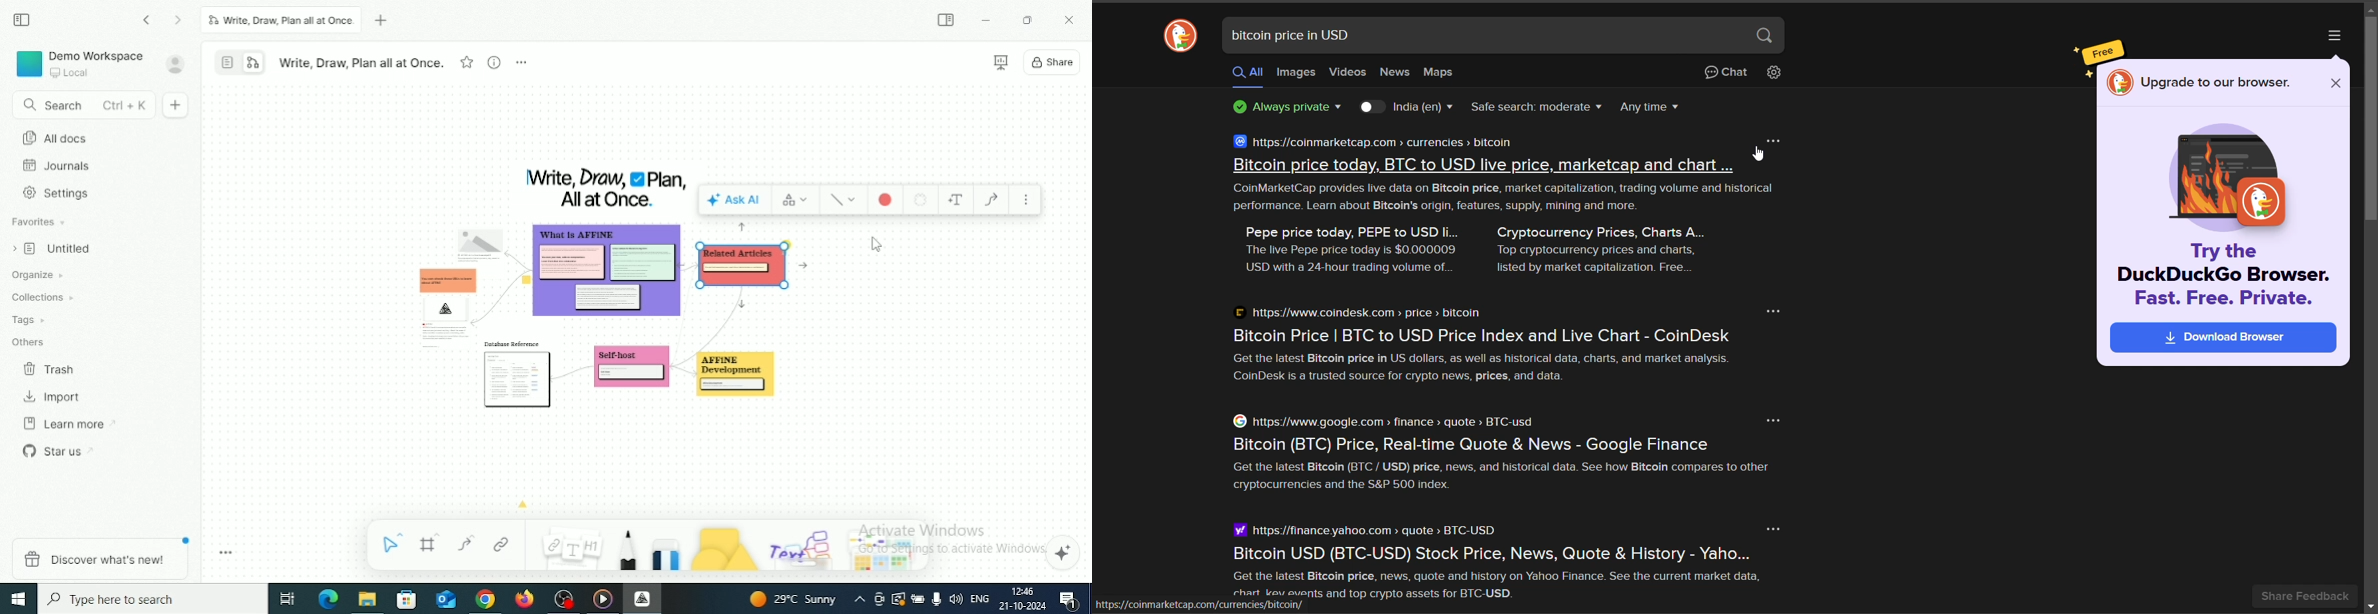 This screenshot has width=2380, height=616. What do you see at coordinates (956, 598) in the screenshot?
I see `Speakers` at bounding box center [956, 598].